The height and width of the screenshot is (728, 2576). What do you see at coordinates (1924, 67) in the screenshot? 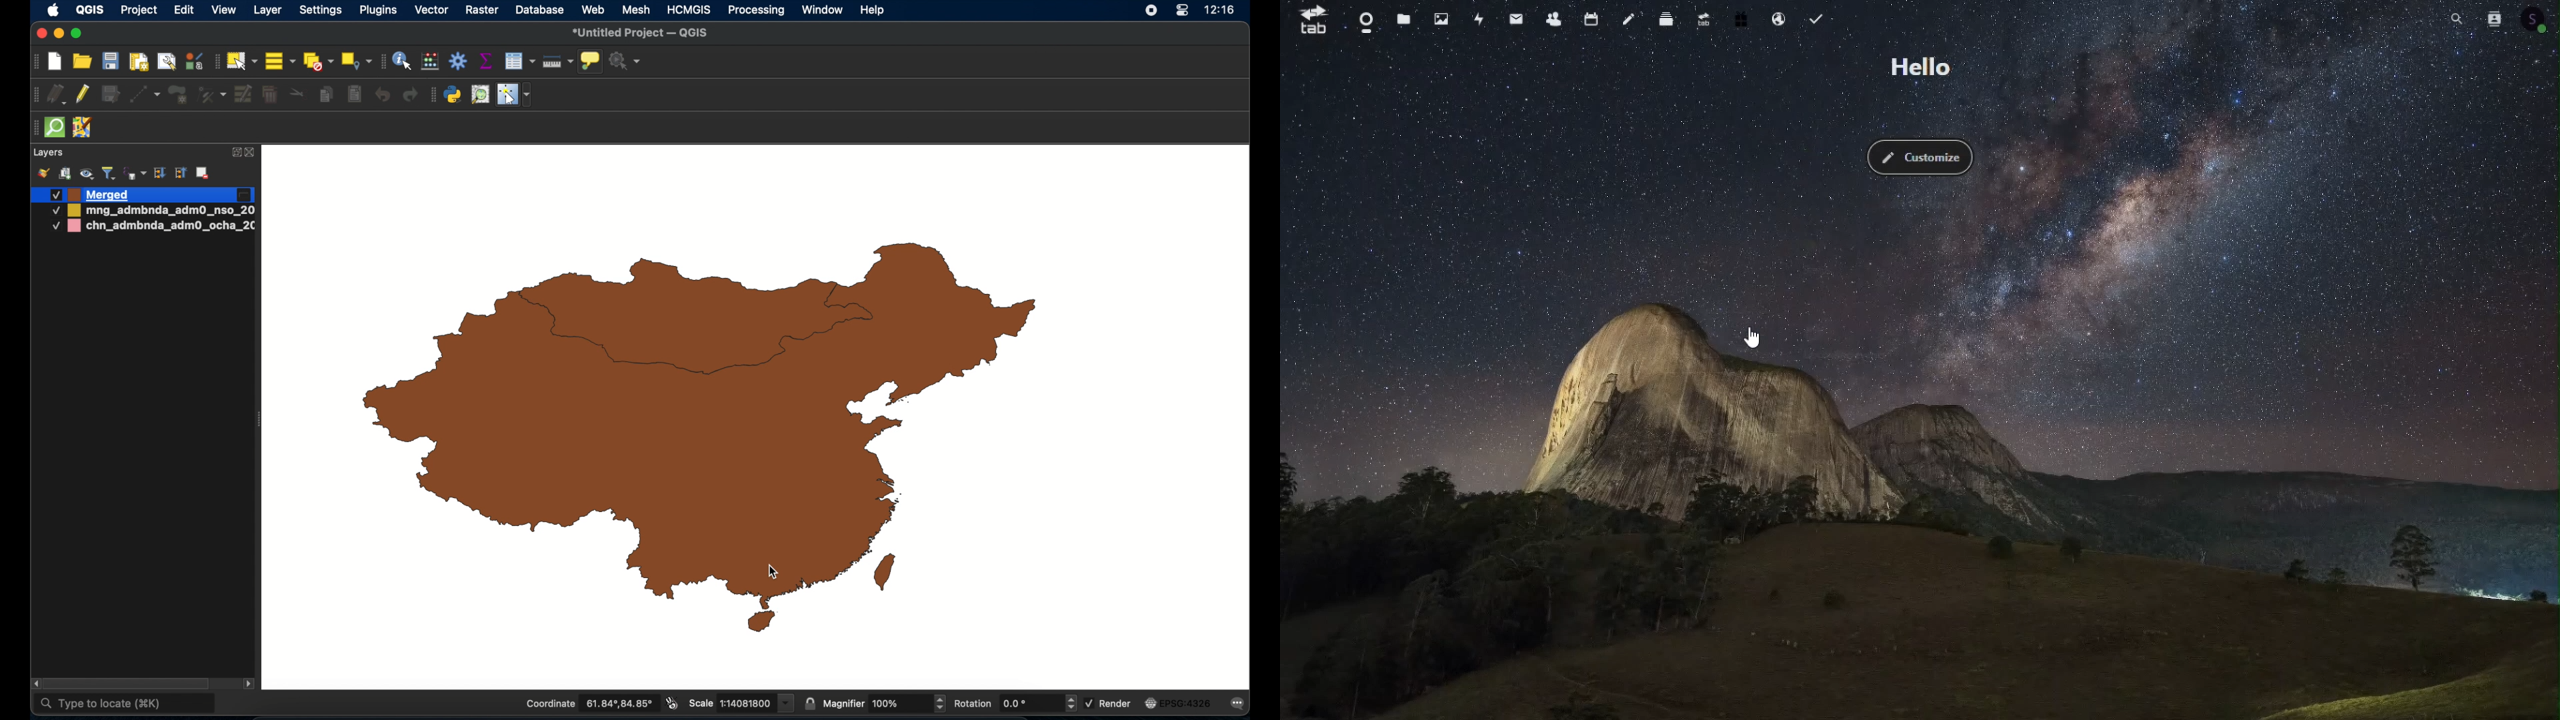
I see `hello` at bounding box center [1924, 67].